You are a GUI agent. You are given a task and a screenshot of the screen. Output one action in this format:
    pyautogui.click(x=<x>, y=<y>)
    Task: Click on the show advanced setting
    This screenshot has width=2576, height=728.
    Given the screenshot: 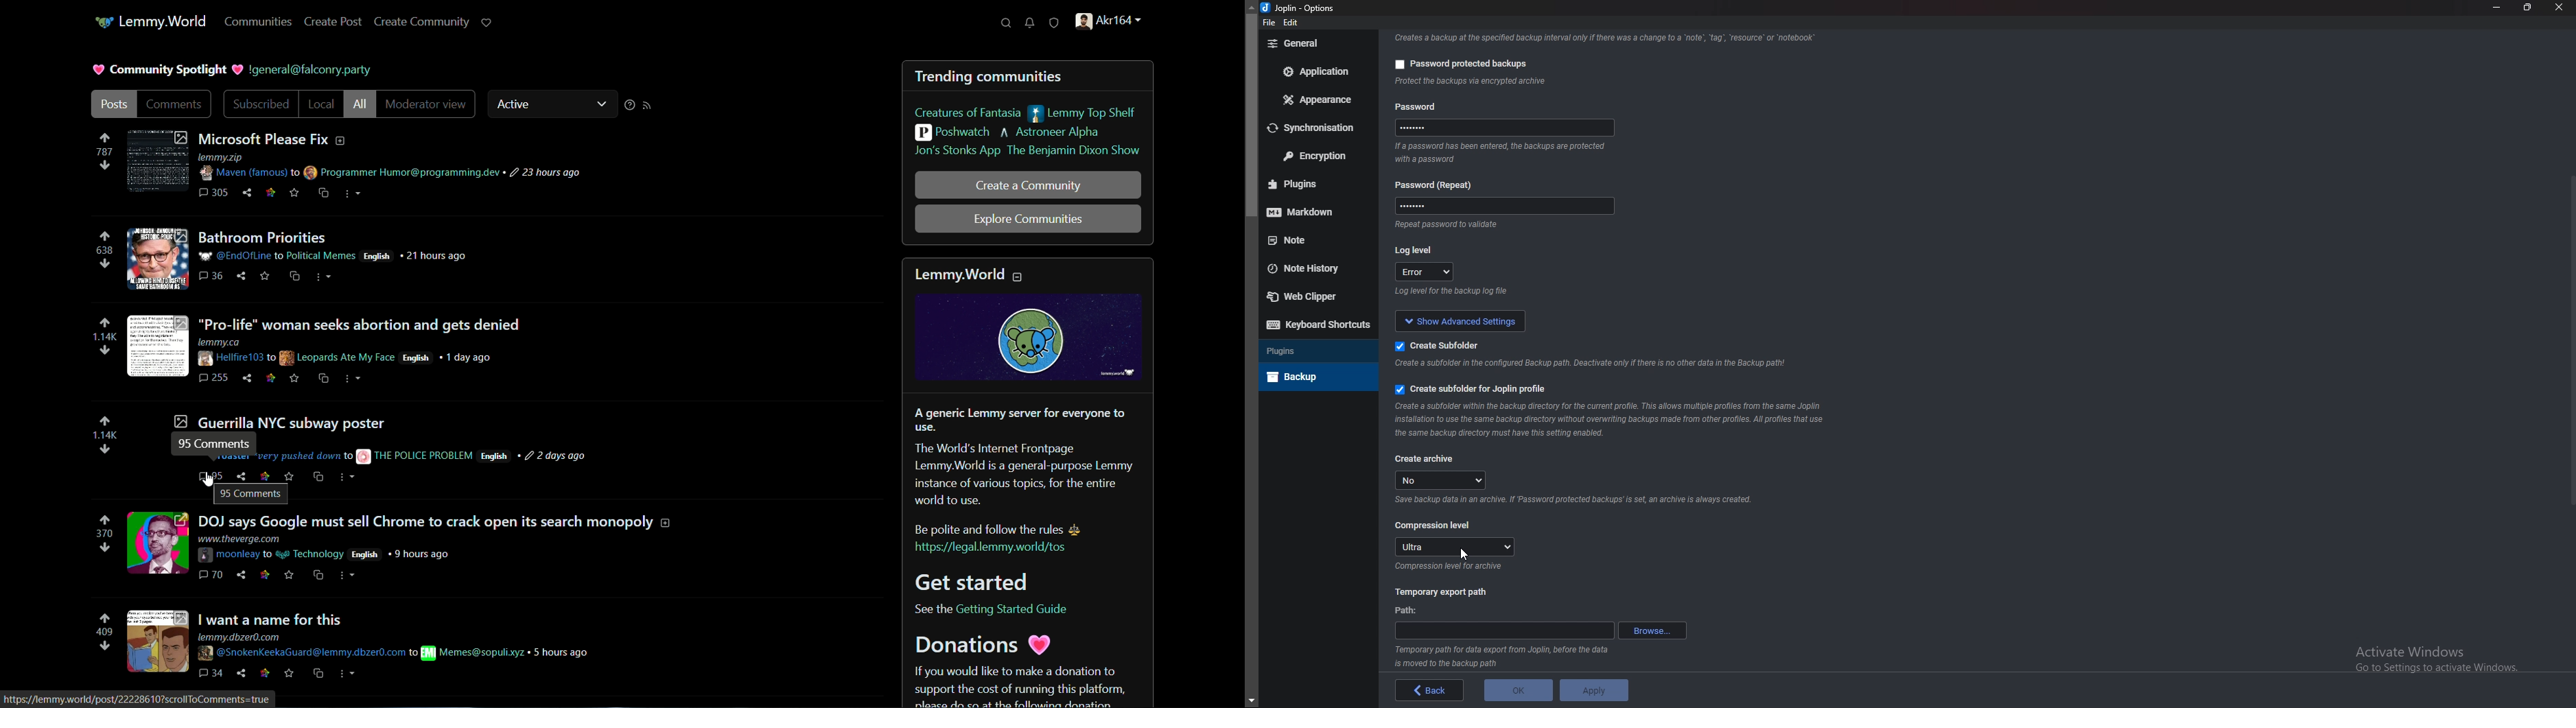 What is the action you would take?
    pyautogui.click(x=1470, y=320)
    